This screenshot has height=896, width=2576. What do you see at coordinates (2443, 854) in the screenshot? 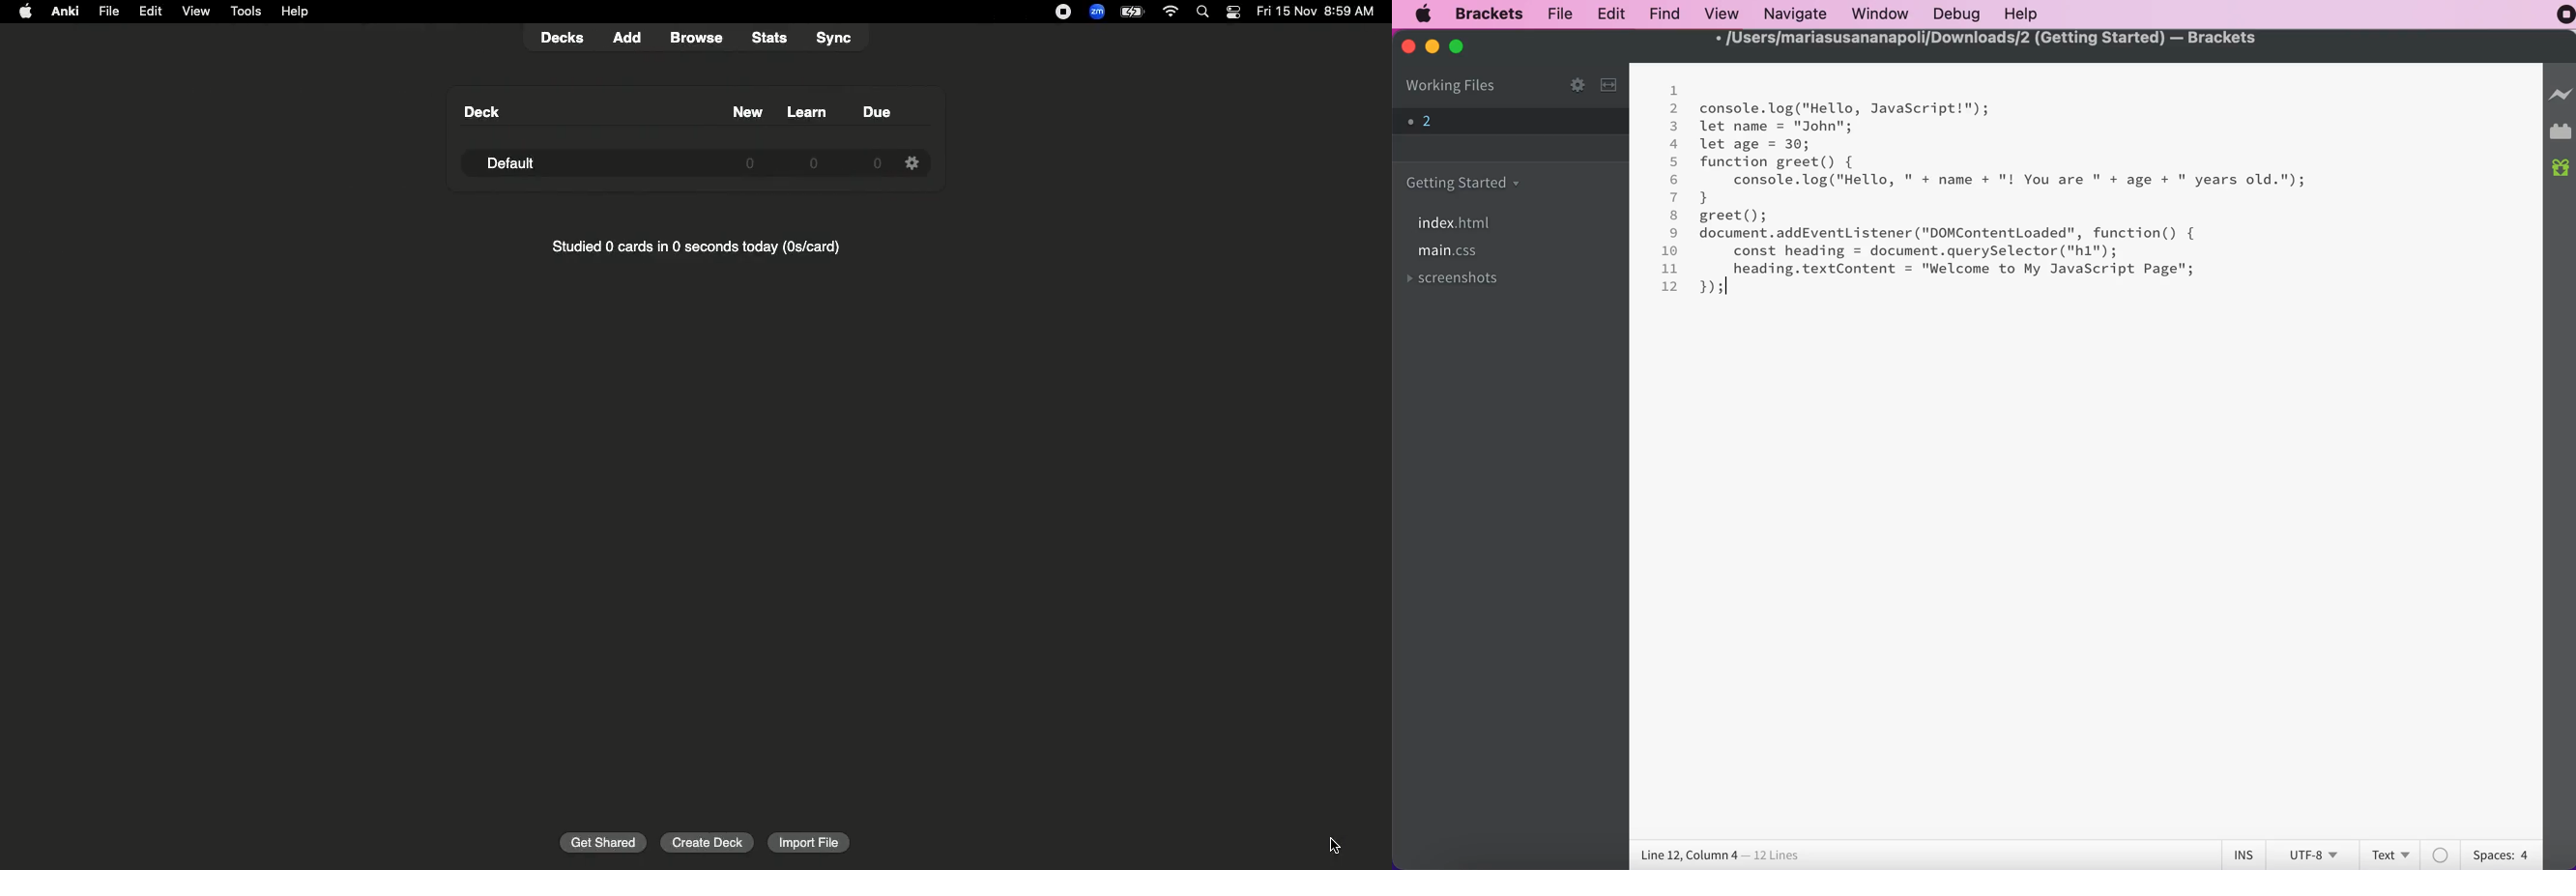
I see `color` at bounding box center [2443, 854].